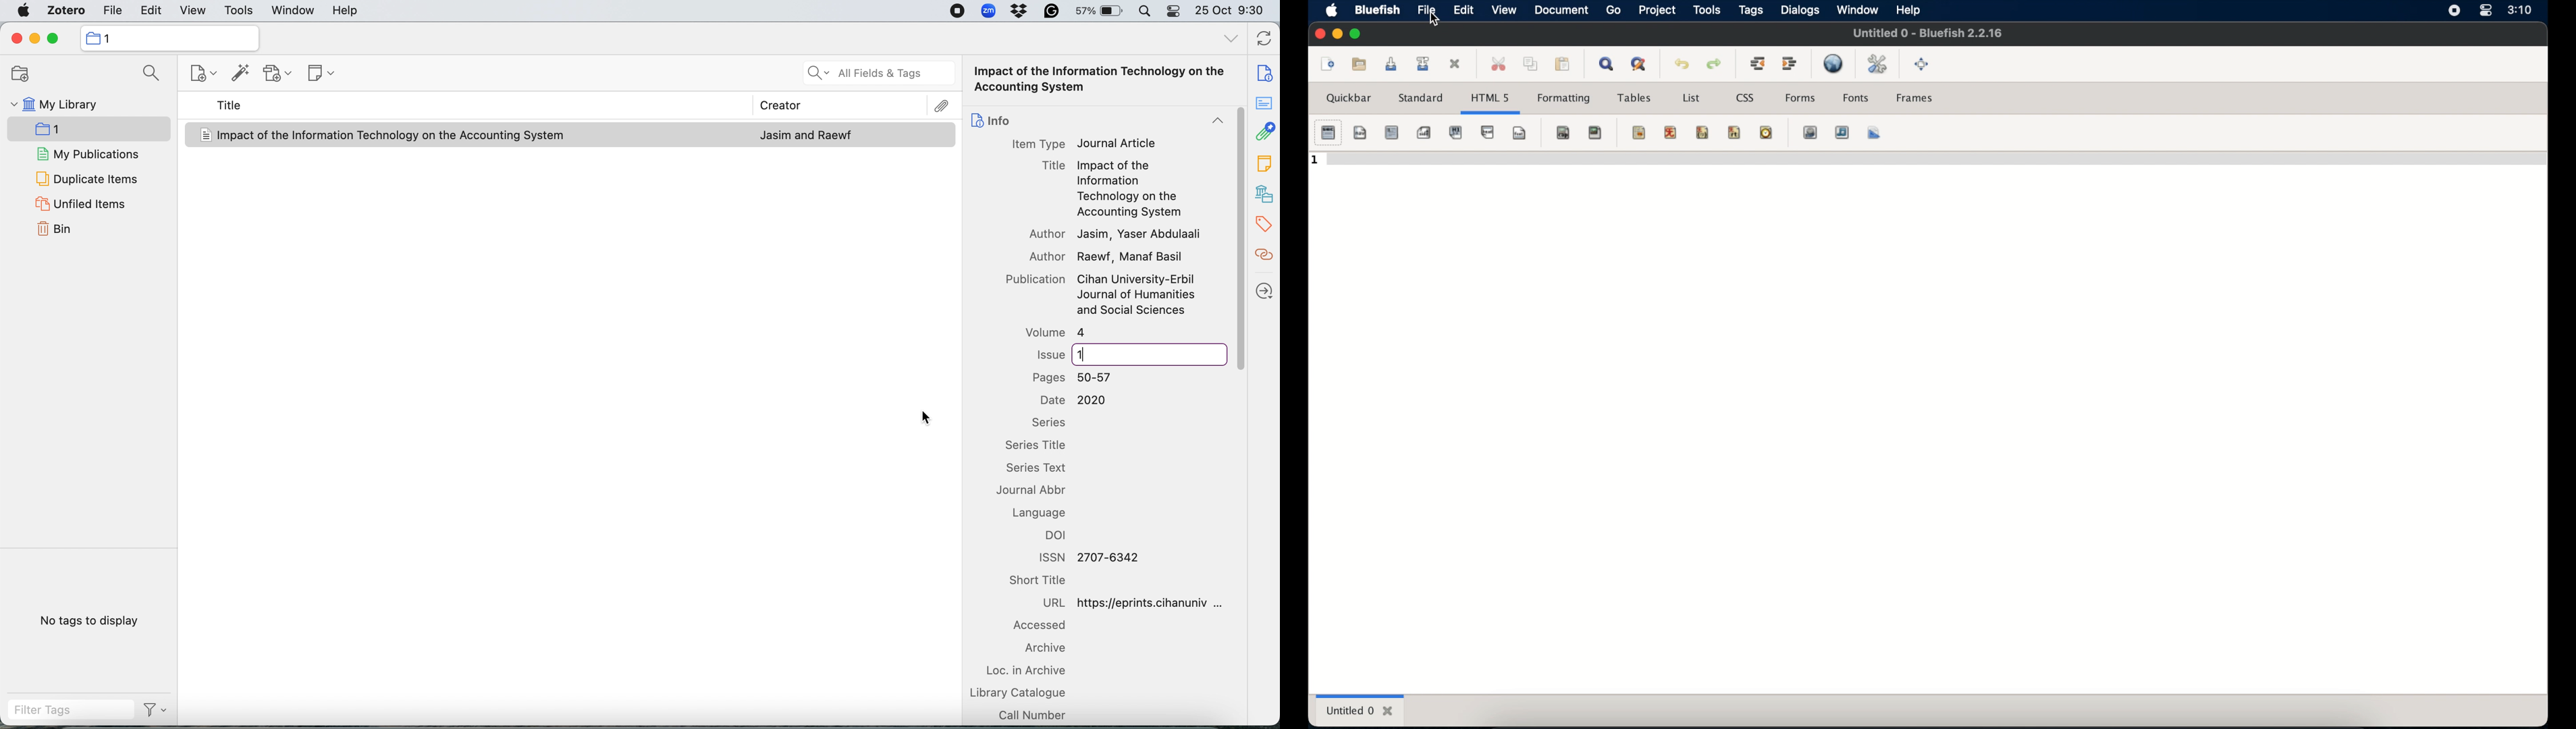 The height and width of the screenshot is (756, 2576). What do you see at coordinates (1141, 602) in the screenshot?
I see `url` at bounding box center [1141, 602].